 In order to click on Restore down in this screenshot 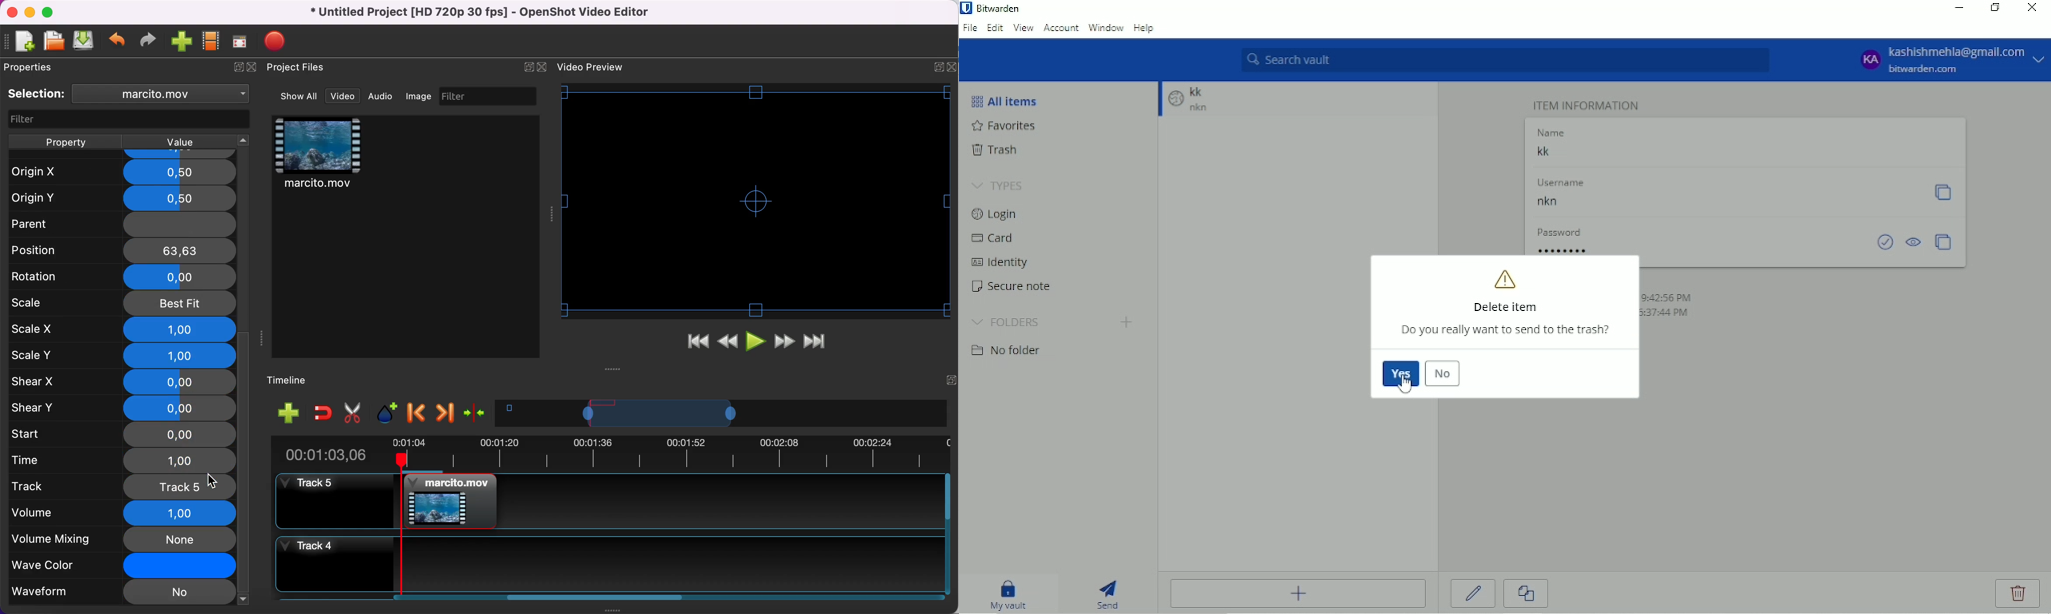, I will do `click(1995, 8)`.